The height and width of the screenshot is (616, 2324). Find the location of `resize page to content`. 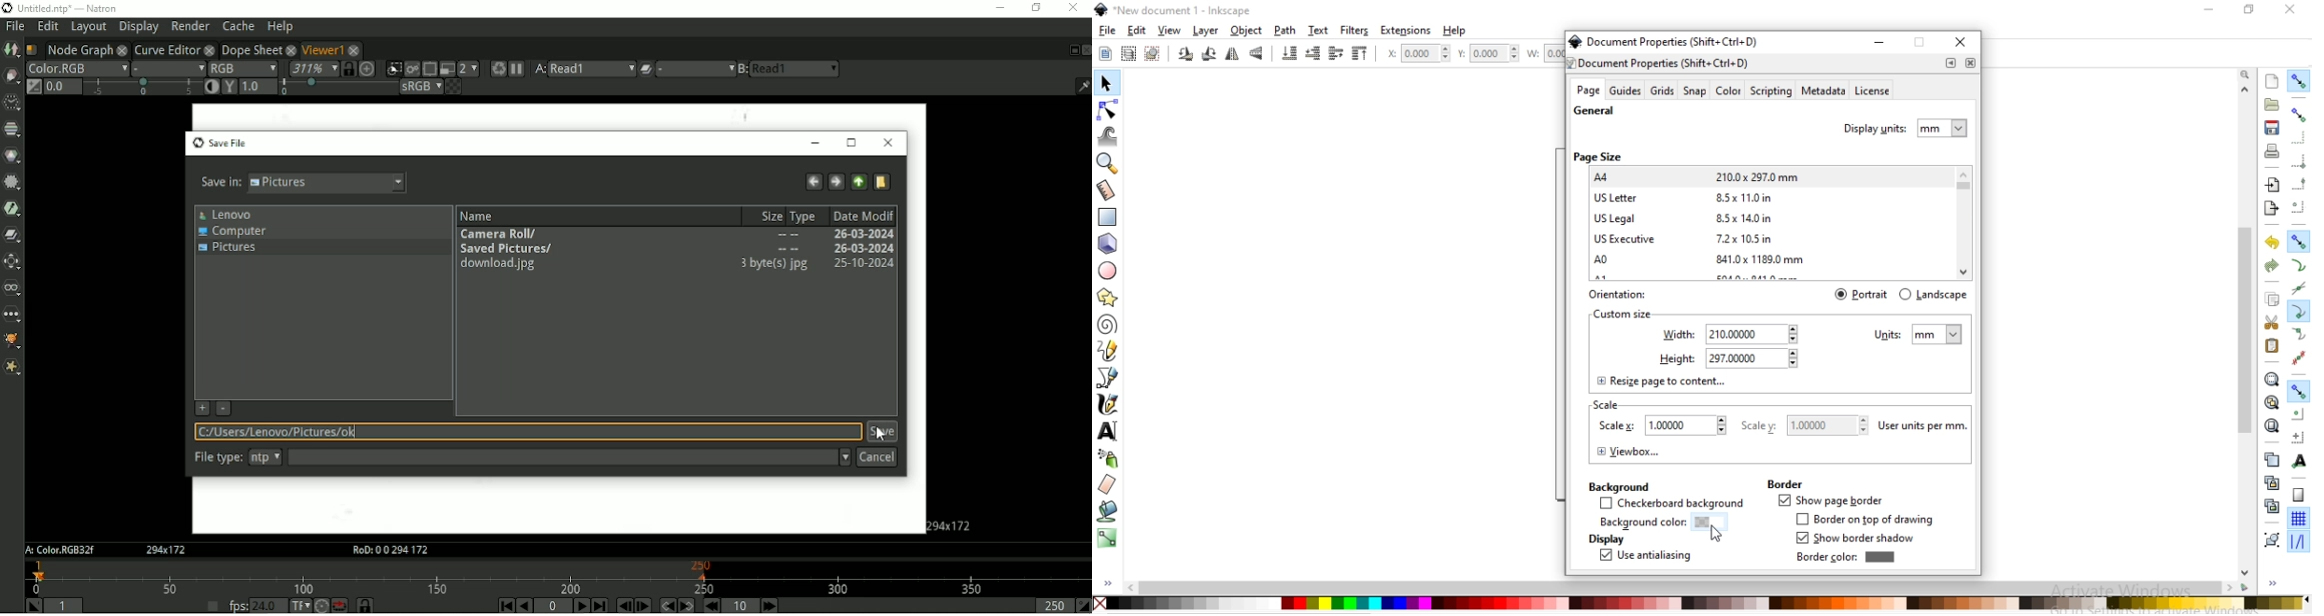

resize page to content is located at coordinates (1660, 382).